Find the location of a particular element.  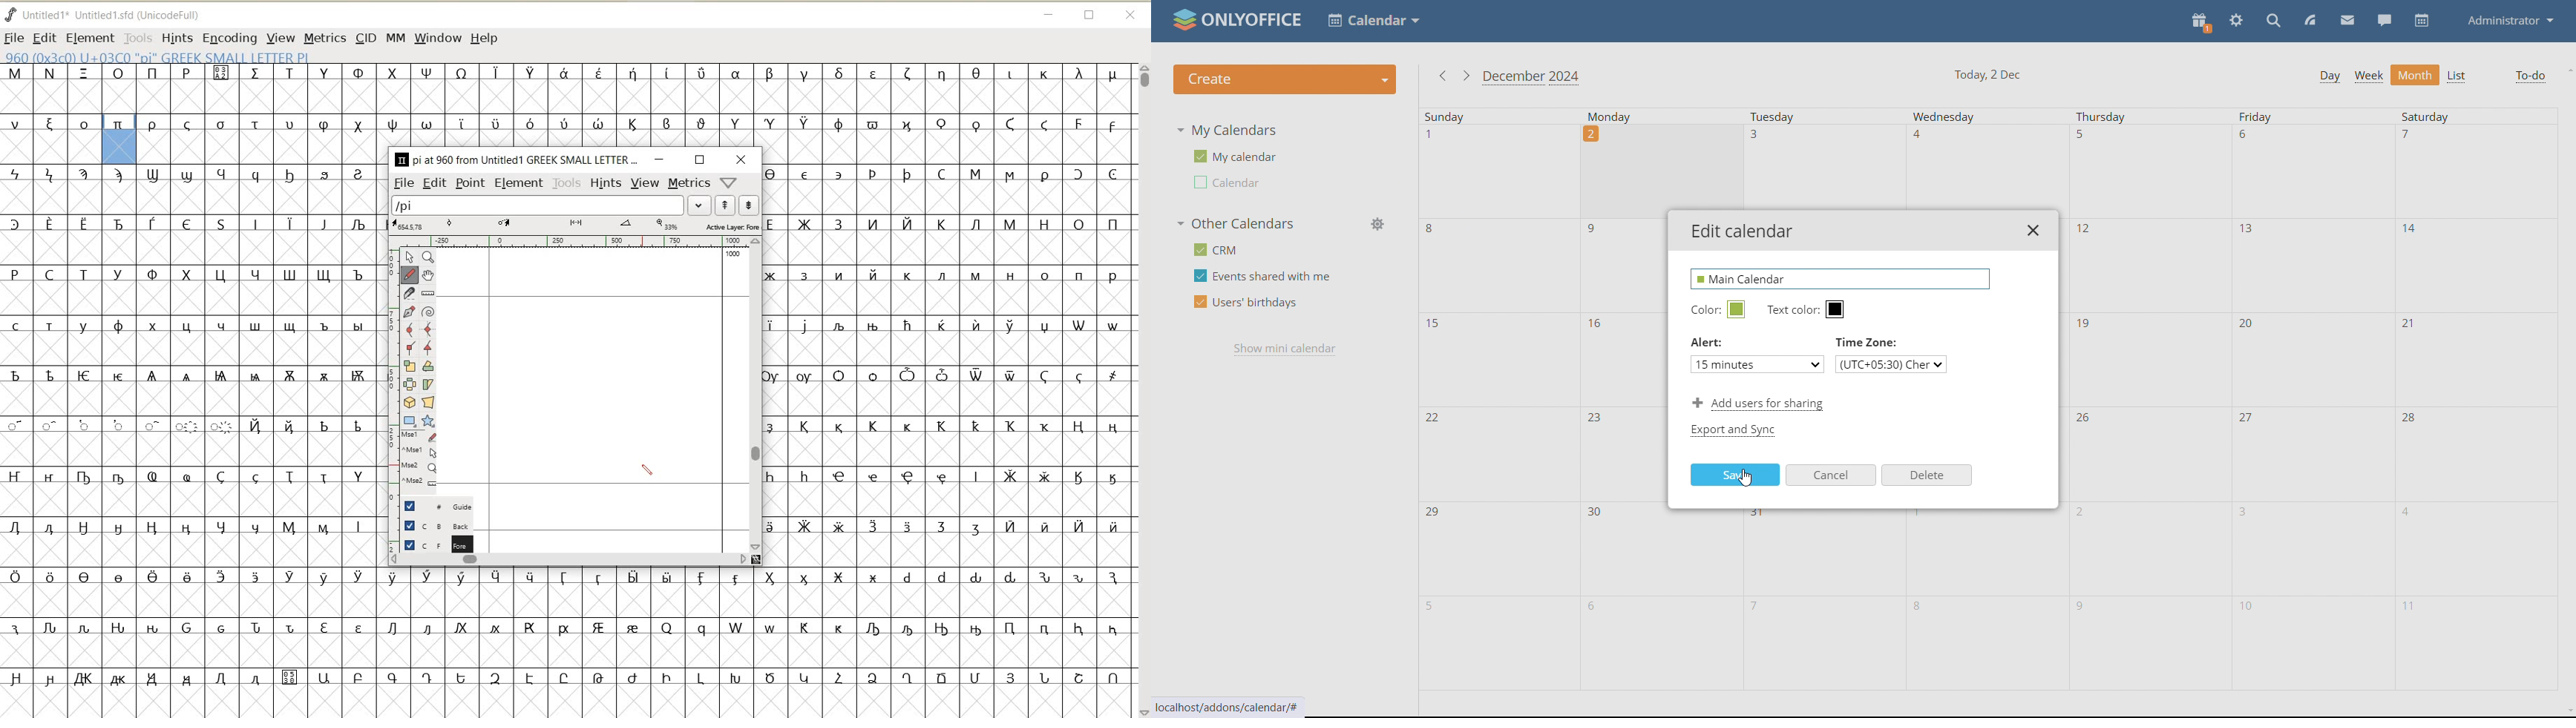

add a curve point is located at coordinates (409, 328).